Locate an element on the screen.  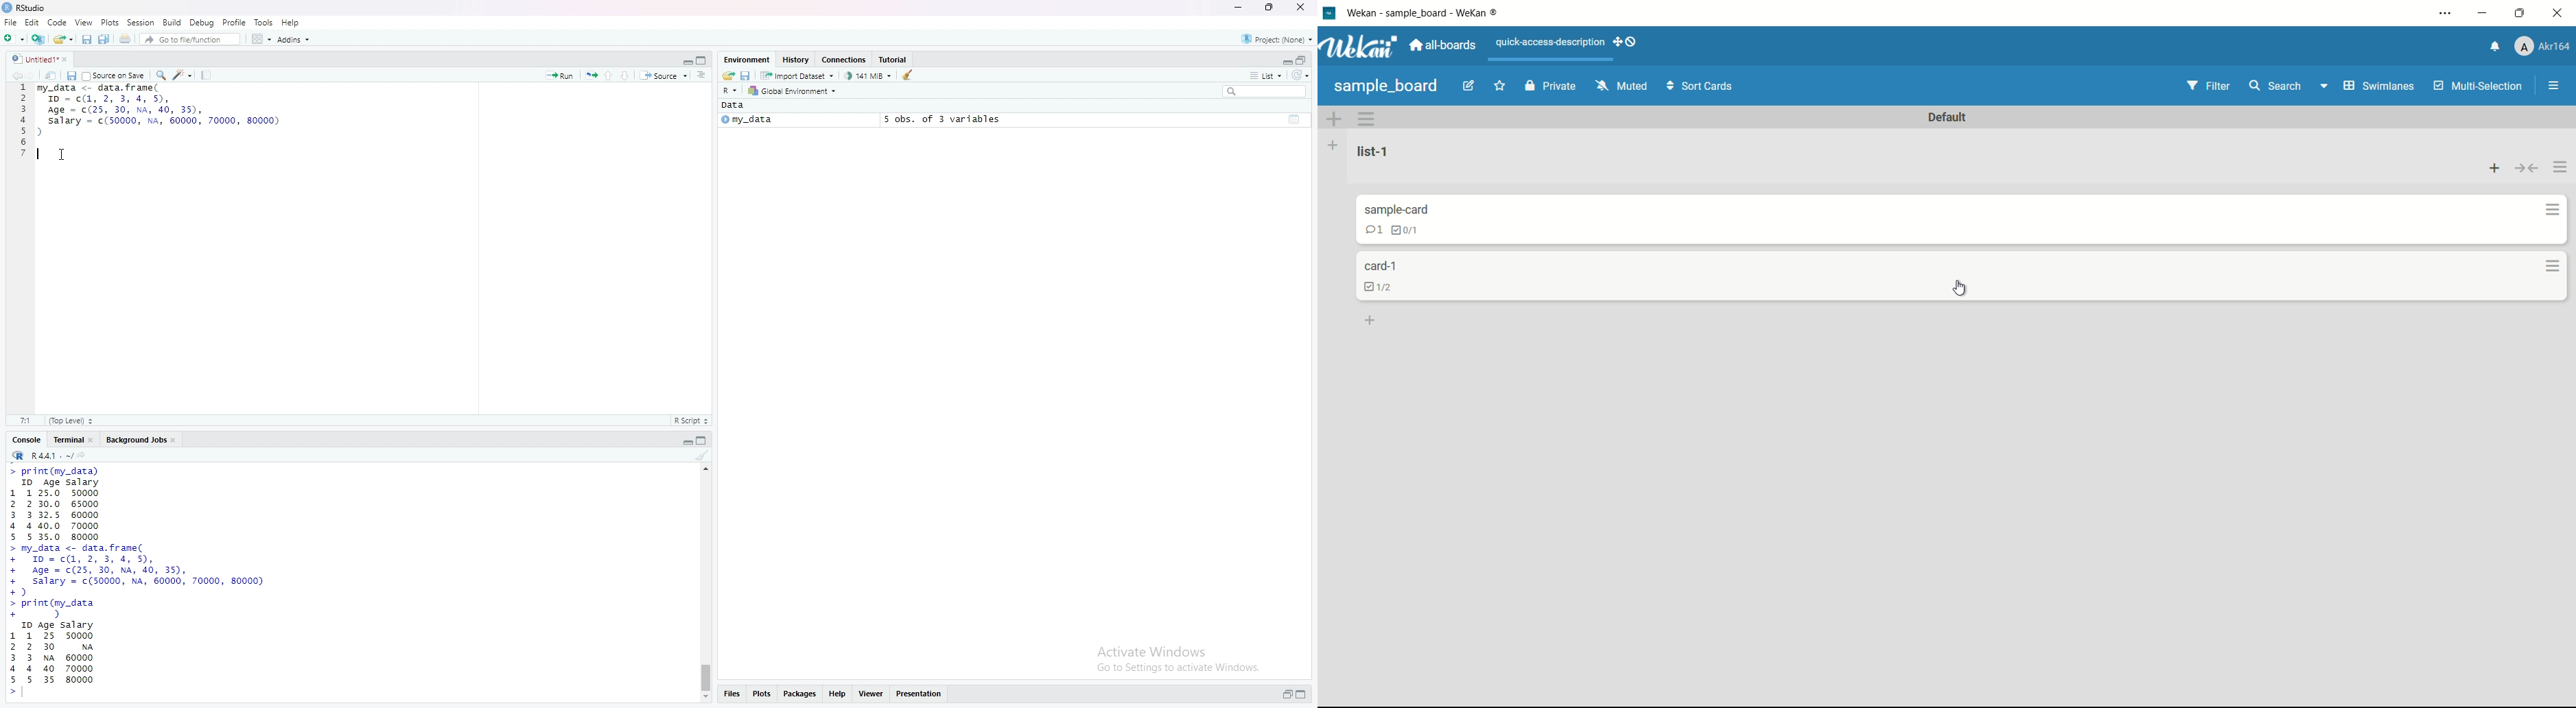
Terminal is located at coordinates (75, 440).